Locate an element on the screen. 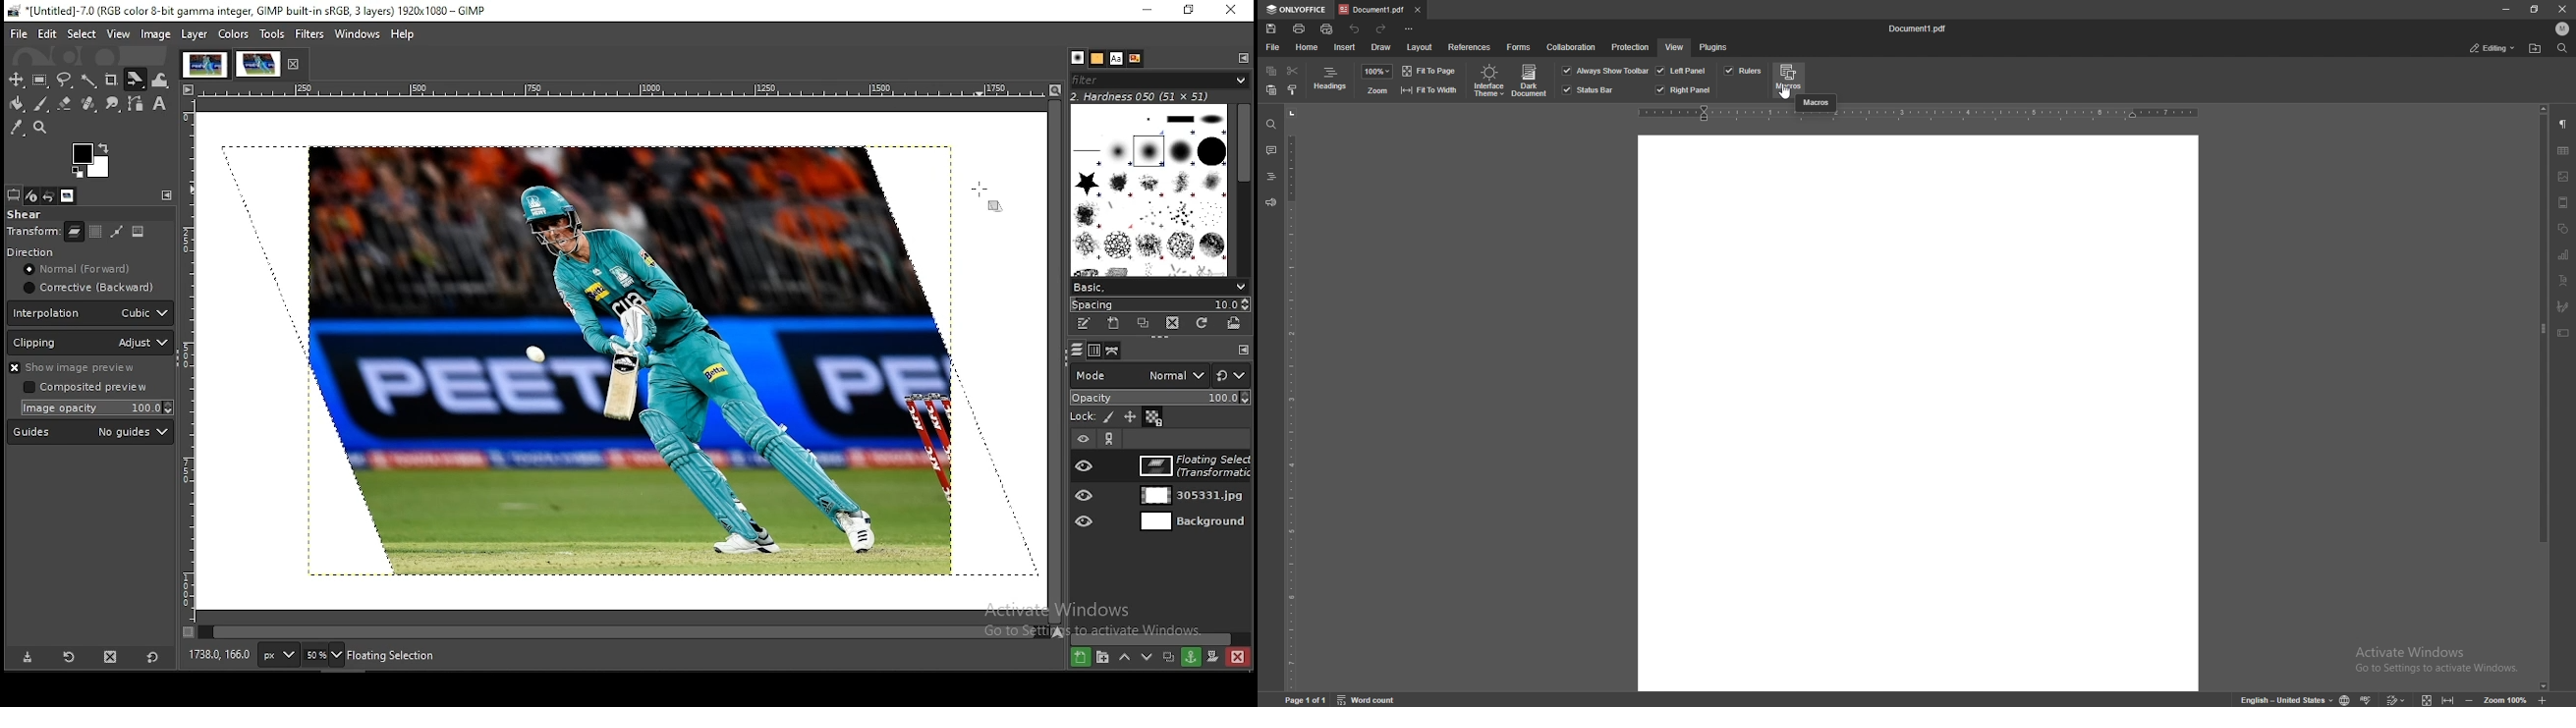  find is located at coordinates (1271, 124).